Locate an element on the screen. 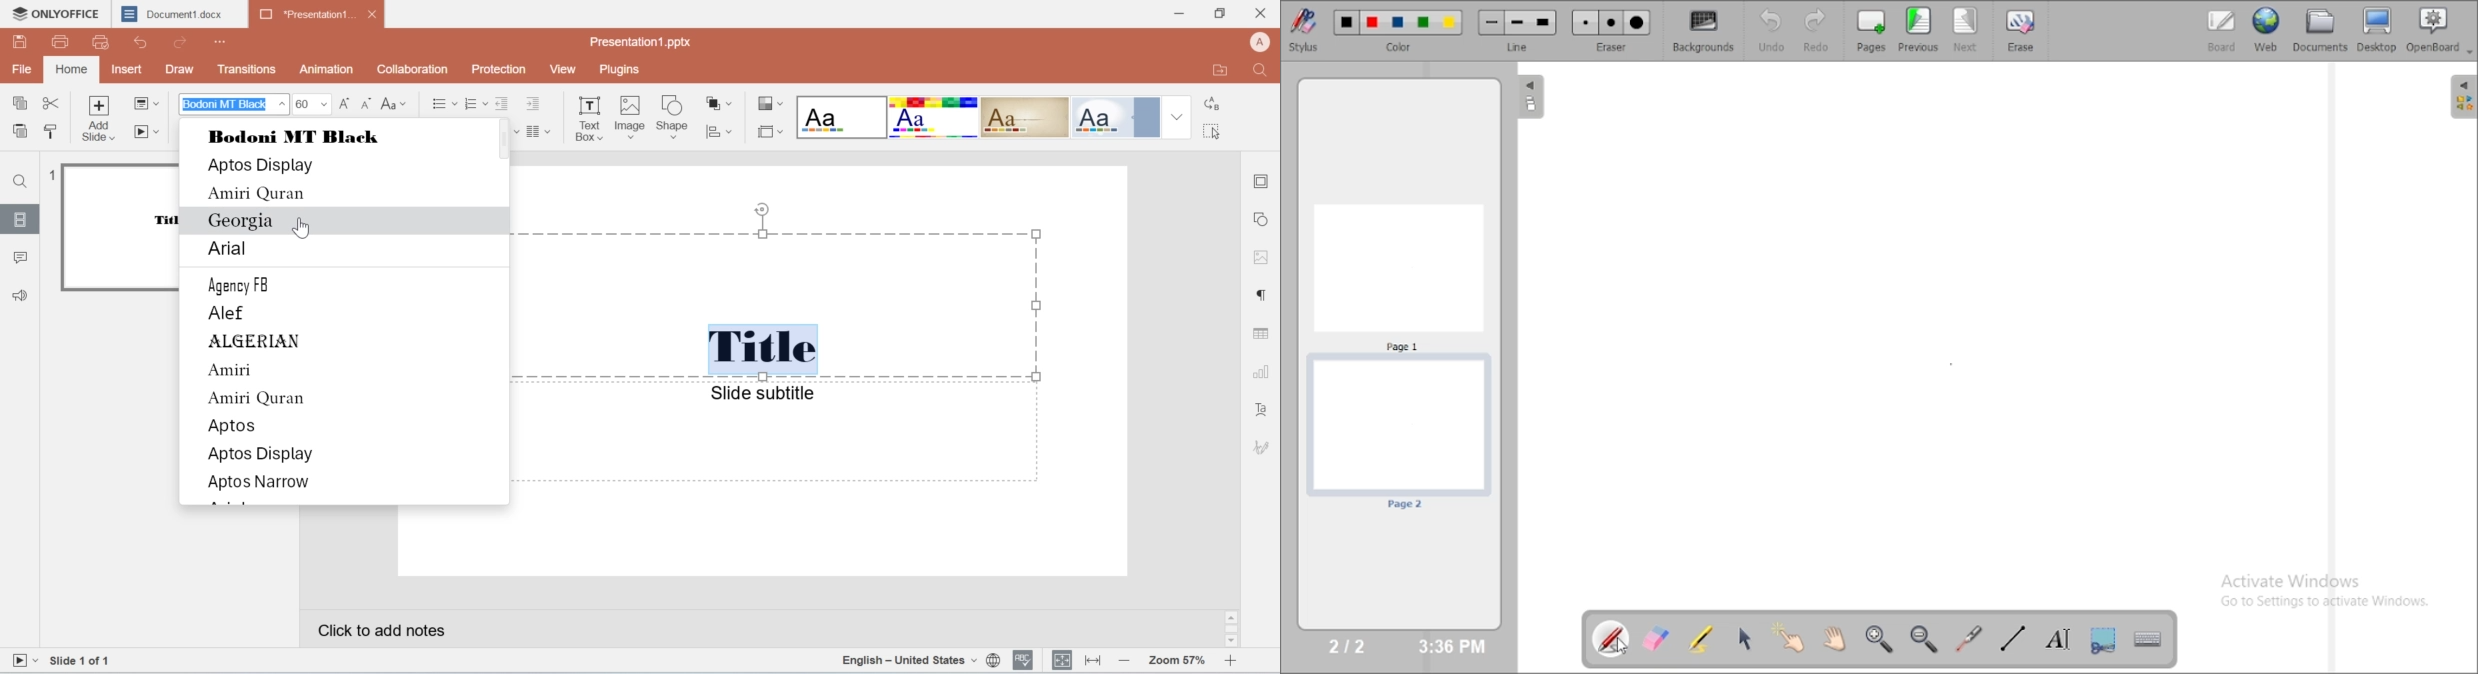 Image resolution: width=2492 pixels, height=700 pixels. minimize is located at coordinates (1180, 14).